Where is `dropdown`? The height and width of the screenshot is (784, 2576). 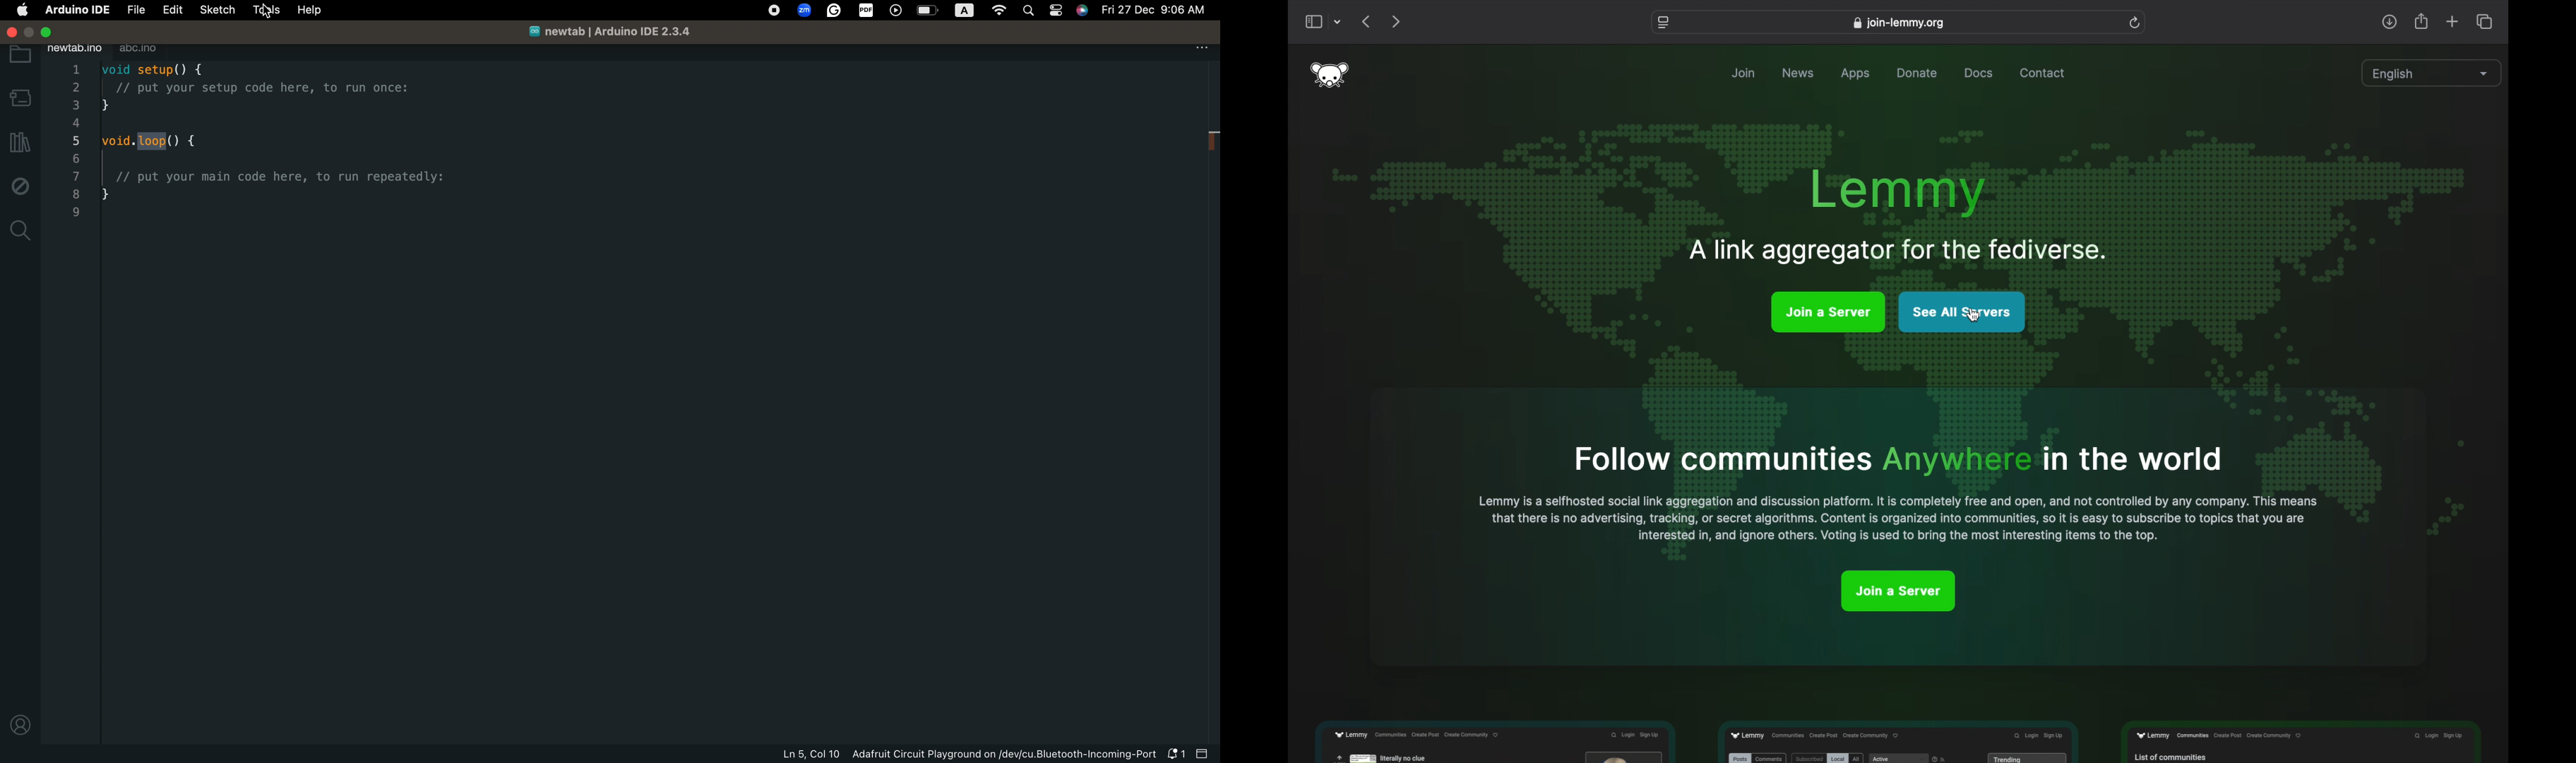 dropdown is located at coordinates (1338, 23).